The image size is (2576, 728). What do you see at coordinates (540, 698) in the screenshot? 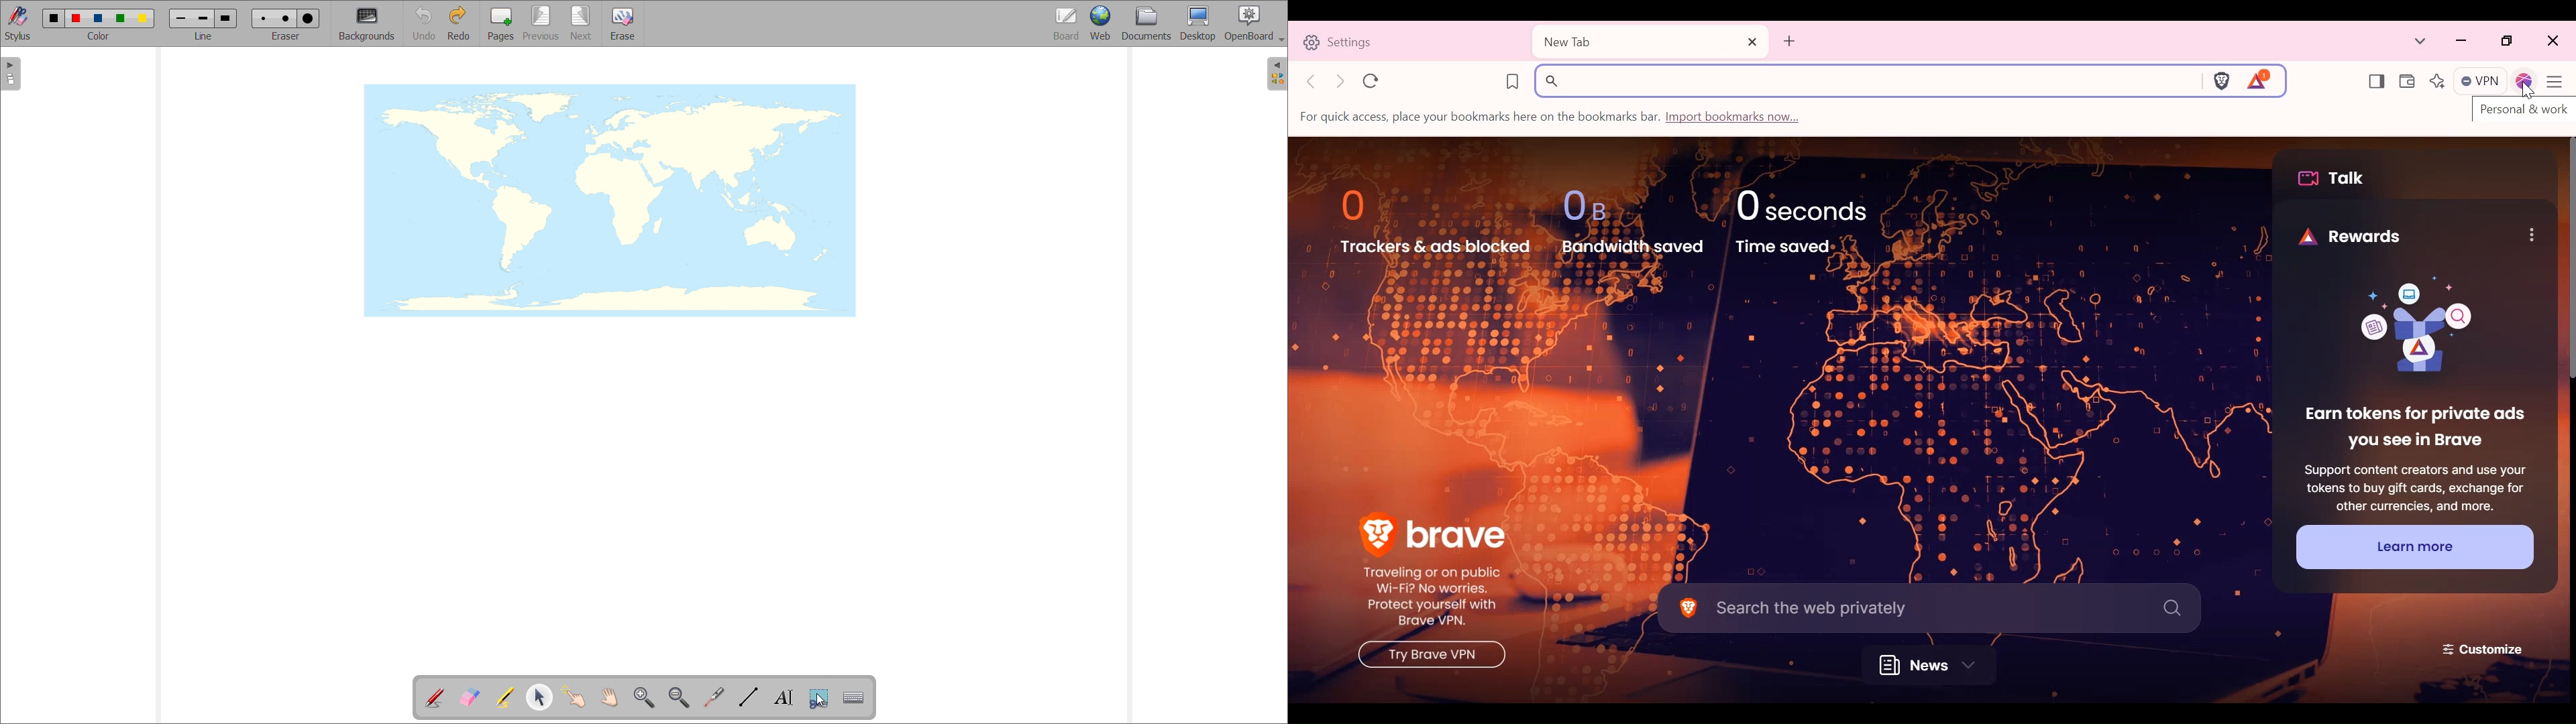
I see `select and modify objects` at bounding box center [540, 698].